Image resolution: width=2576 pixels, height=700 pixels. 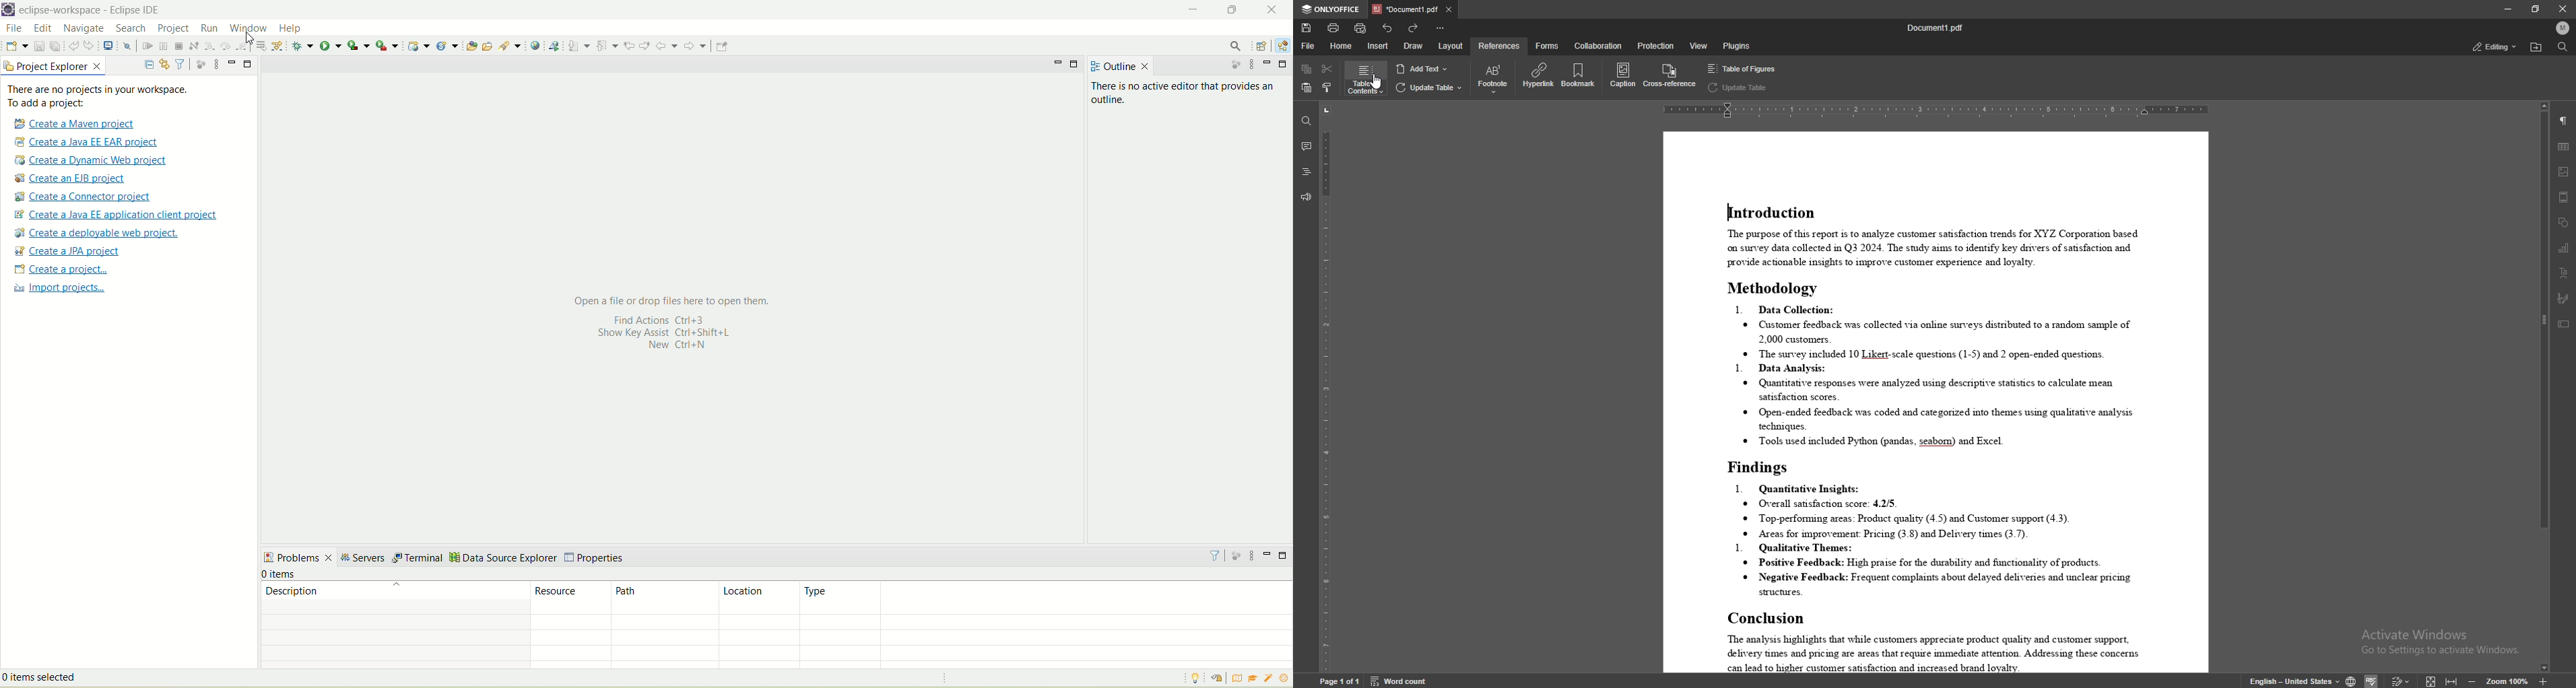 I want to click on forms, so click(x=1547, y=46).